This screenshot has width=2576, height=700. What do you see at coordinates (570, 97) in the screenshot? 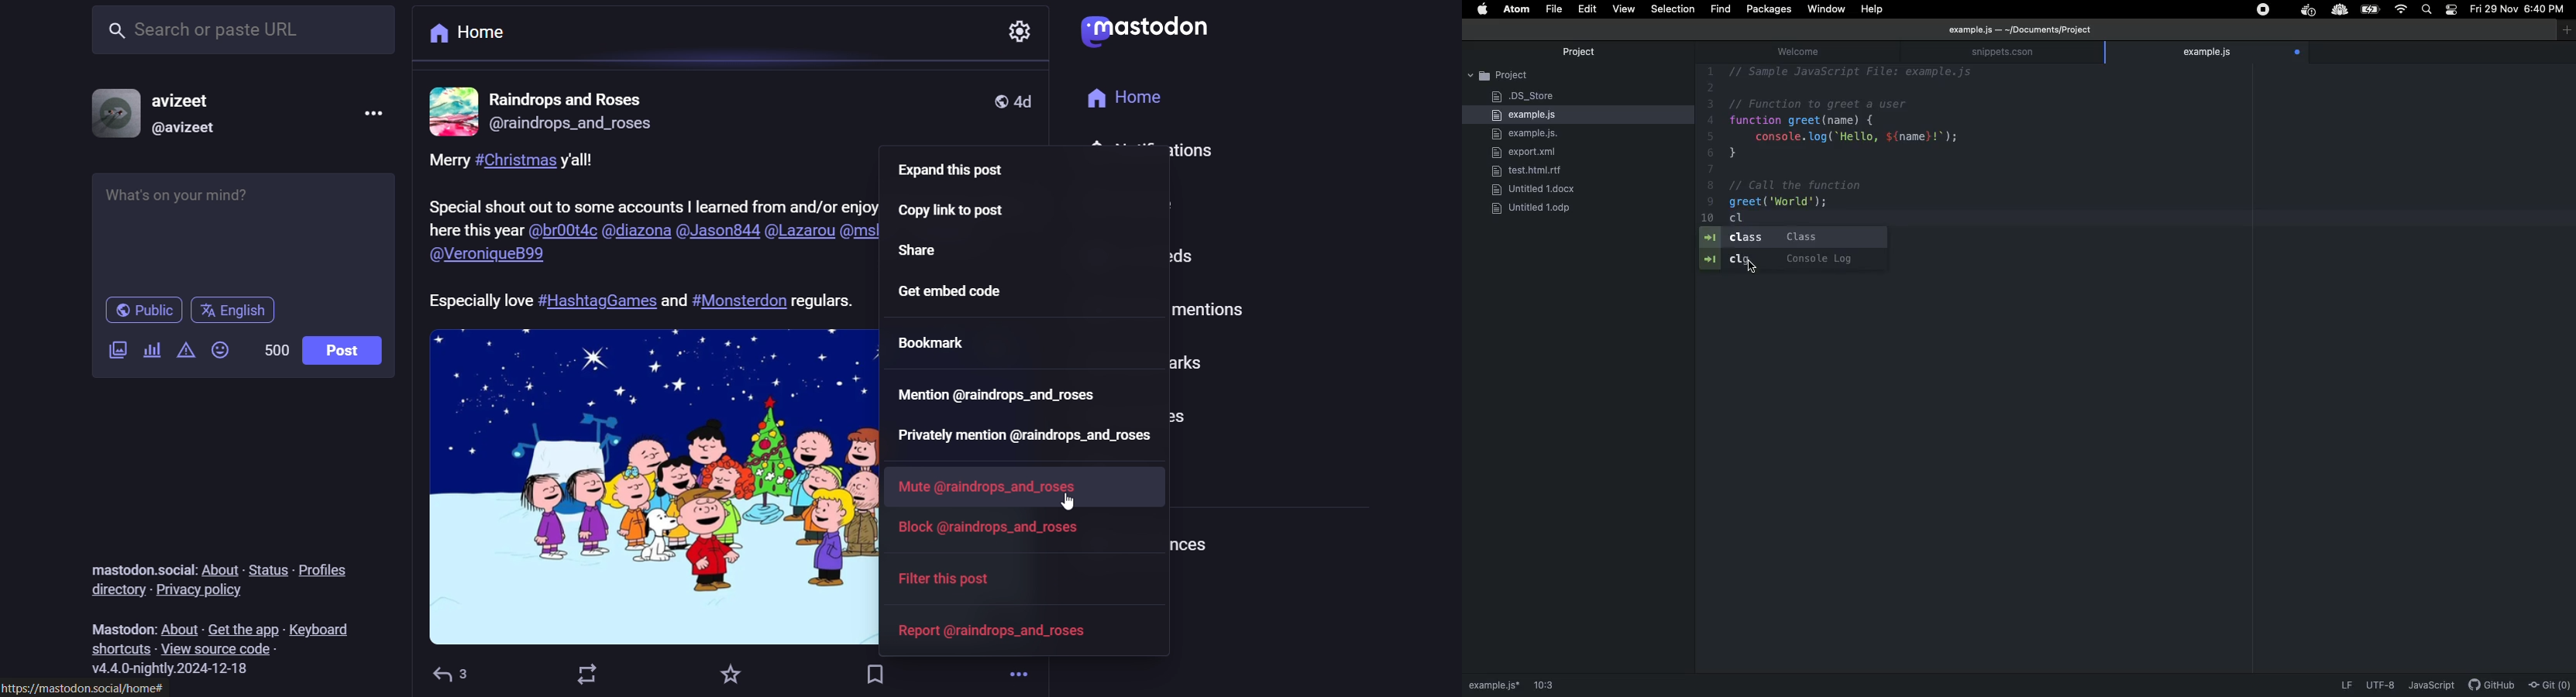
I see `user` at bounding box center [570, 97].